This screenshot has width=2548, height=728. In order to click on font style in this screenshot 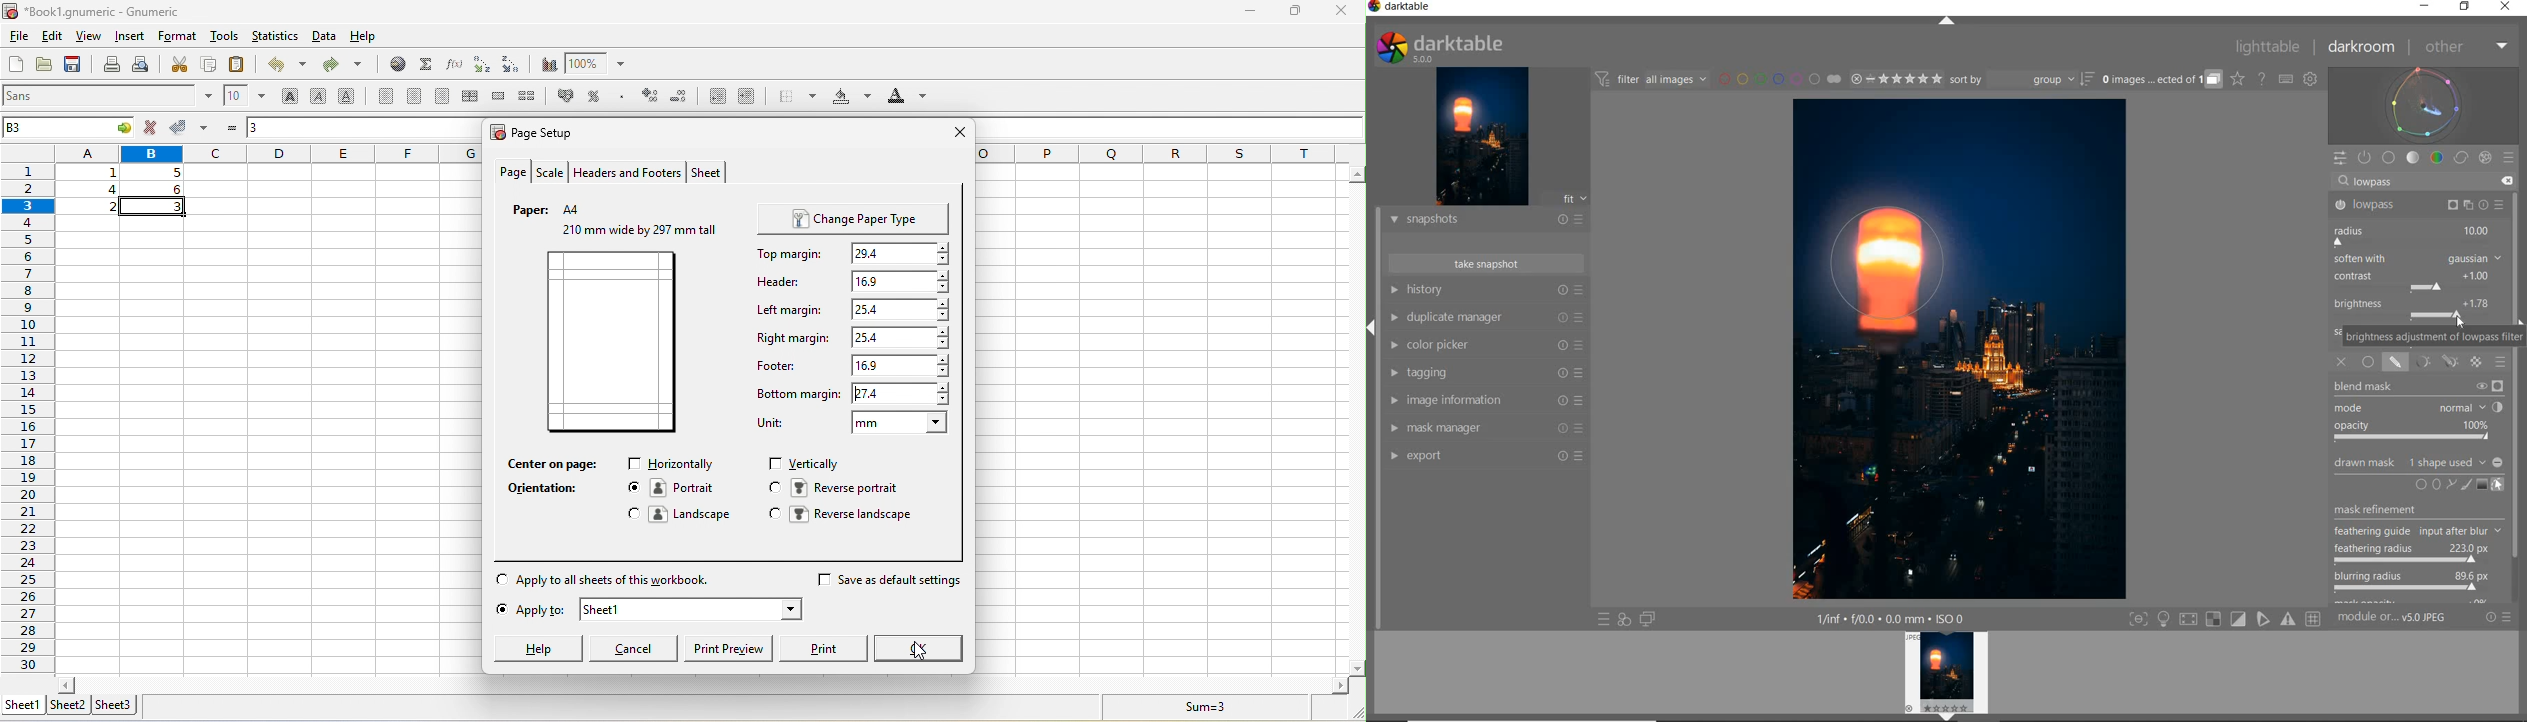, I will do `click(109, 97)`.